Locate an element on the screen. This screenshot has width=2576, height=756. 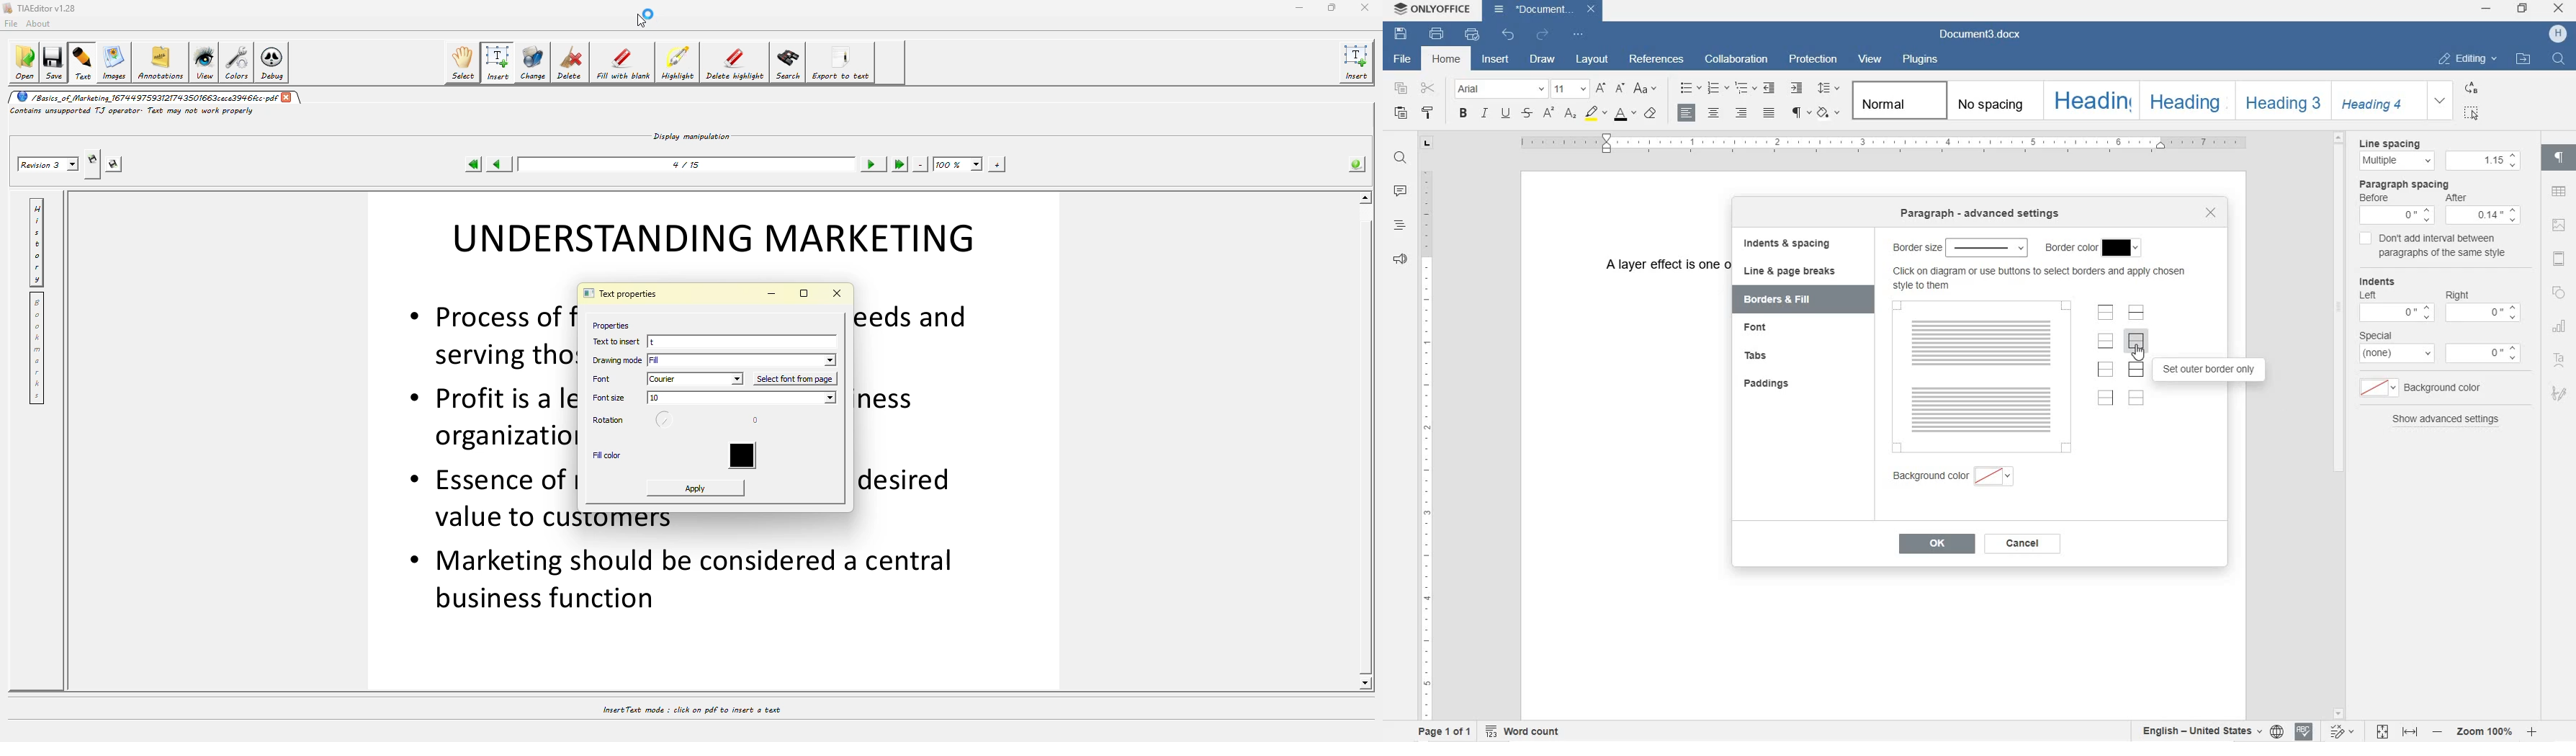
SAVE is located at coordinates (1401, 34).